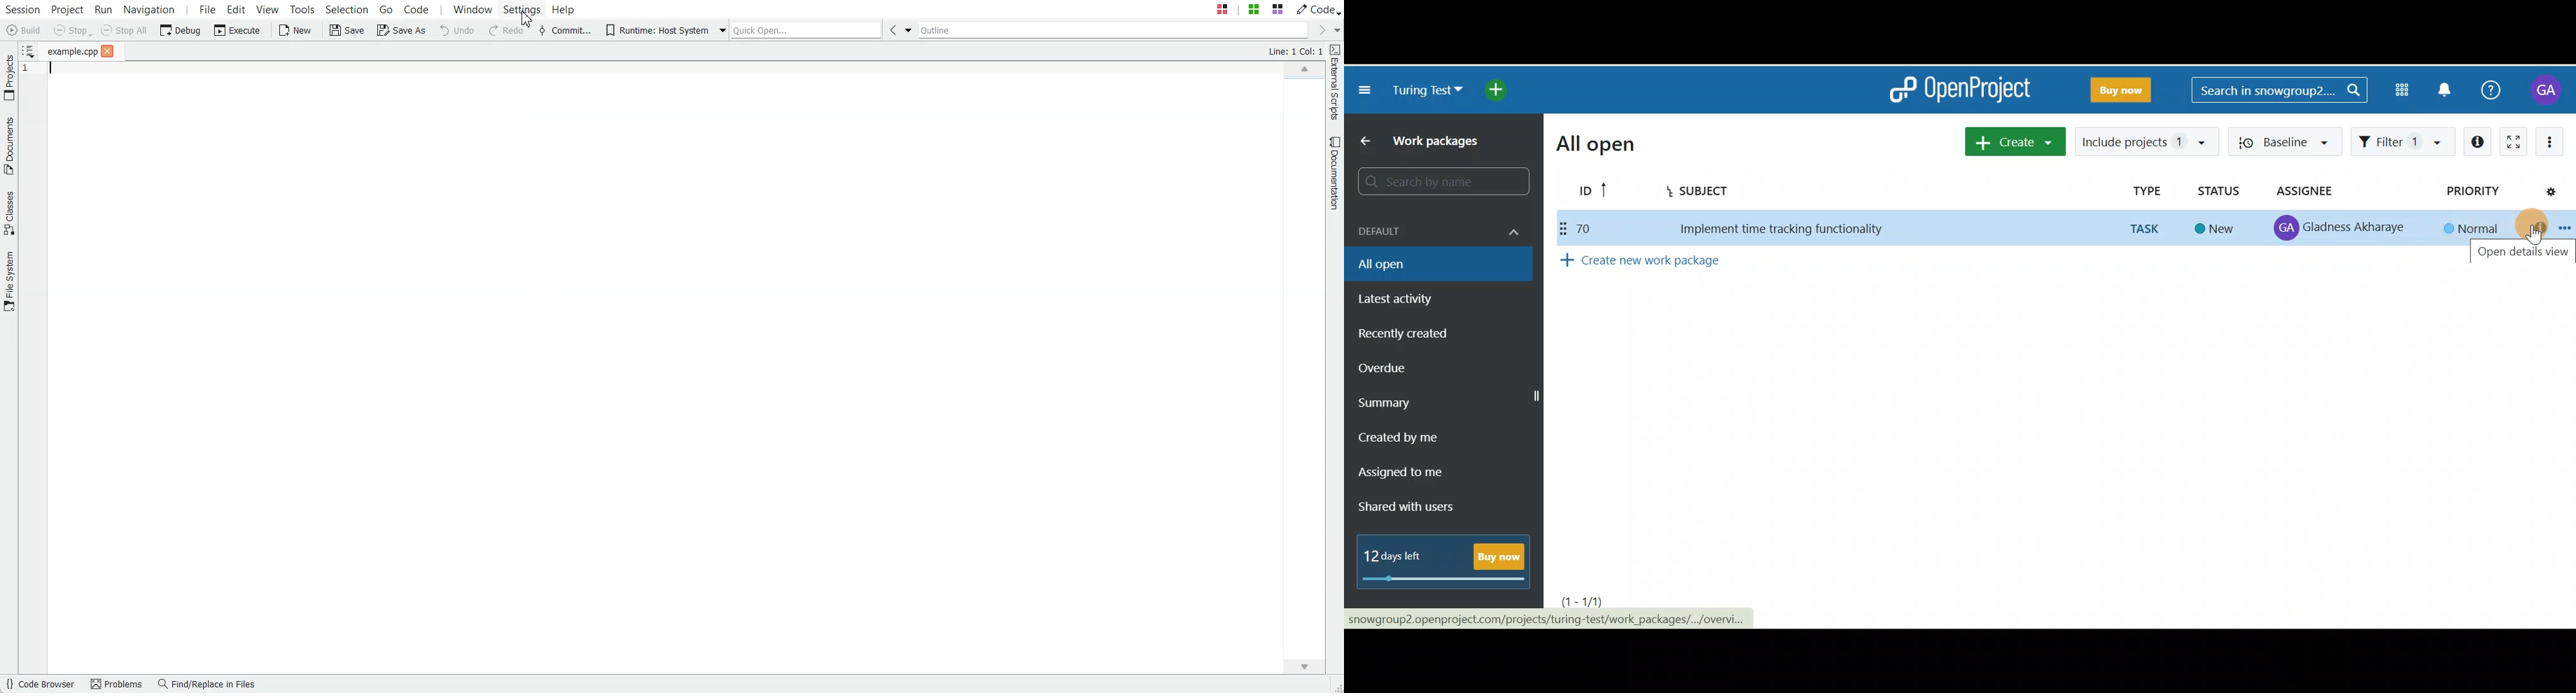  What do you see at coordinates (1366, 92) in the screenshot?
I see `Collapse project menu` at bounding box center [1366, 92].